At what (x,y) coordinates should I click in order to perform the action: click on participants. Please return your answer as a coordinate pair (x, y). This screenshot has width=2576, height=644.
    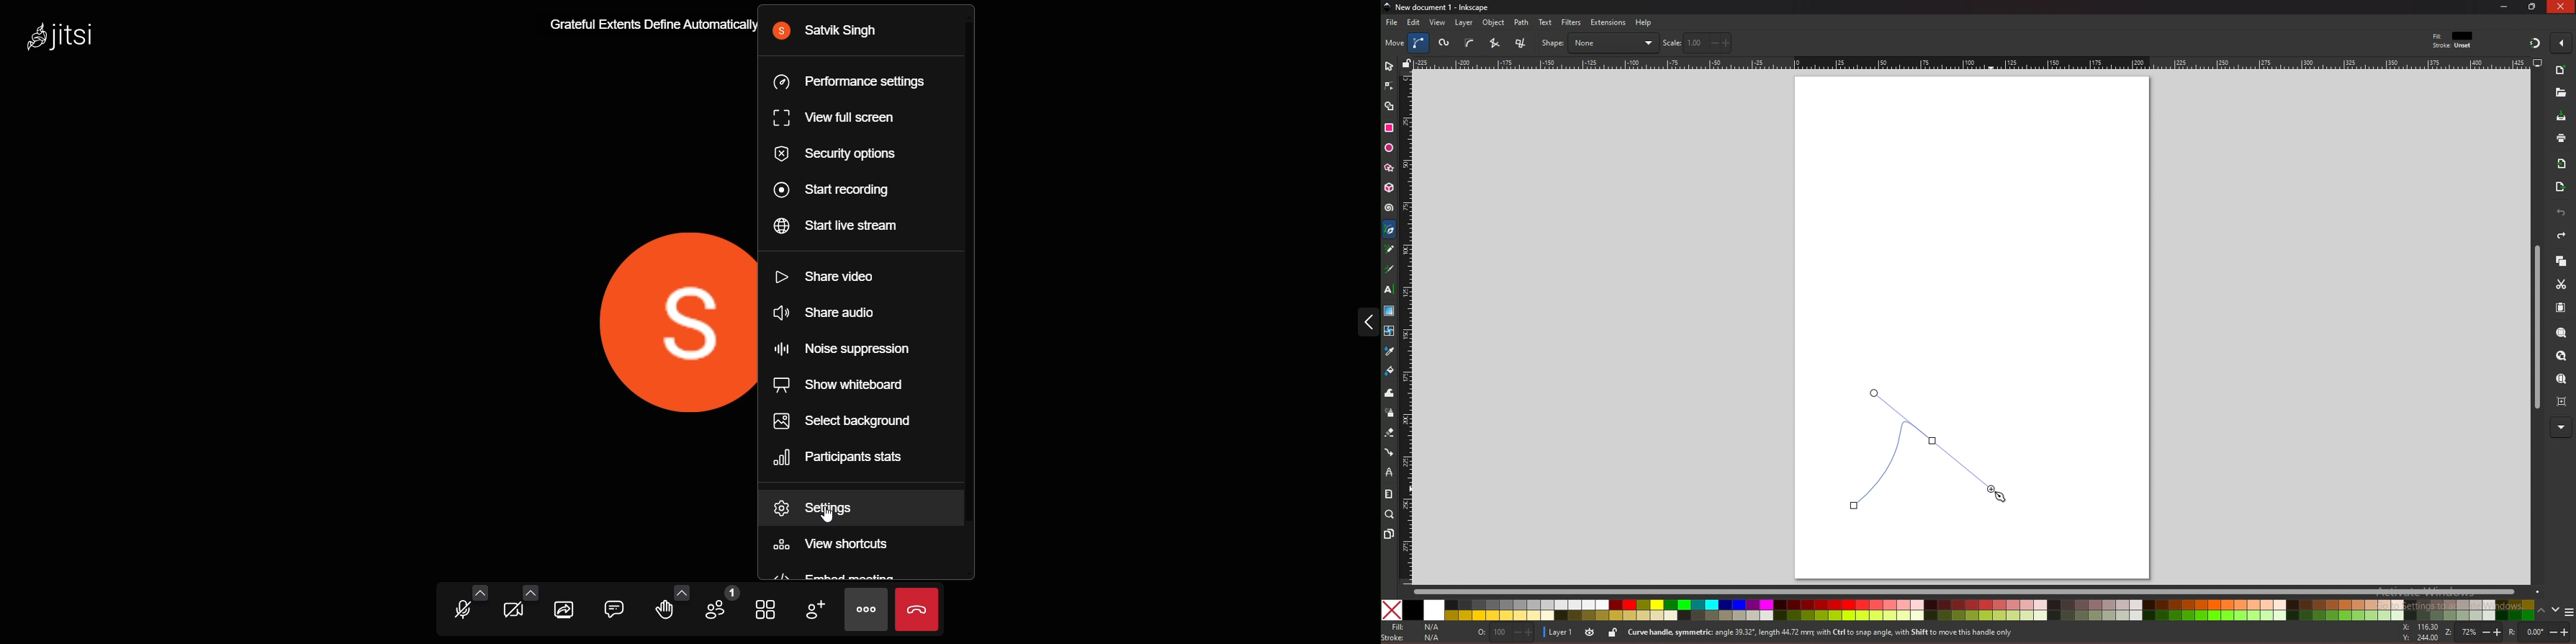
    Looking at the image, I should click on (717, 604).